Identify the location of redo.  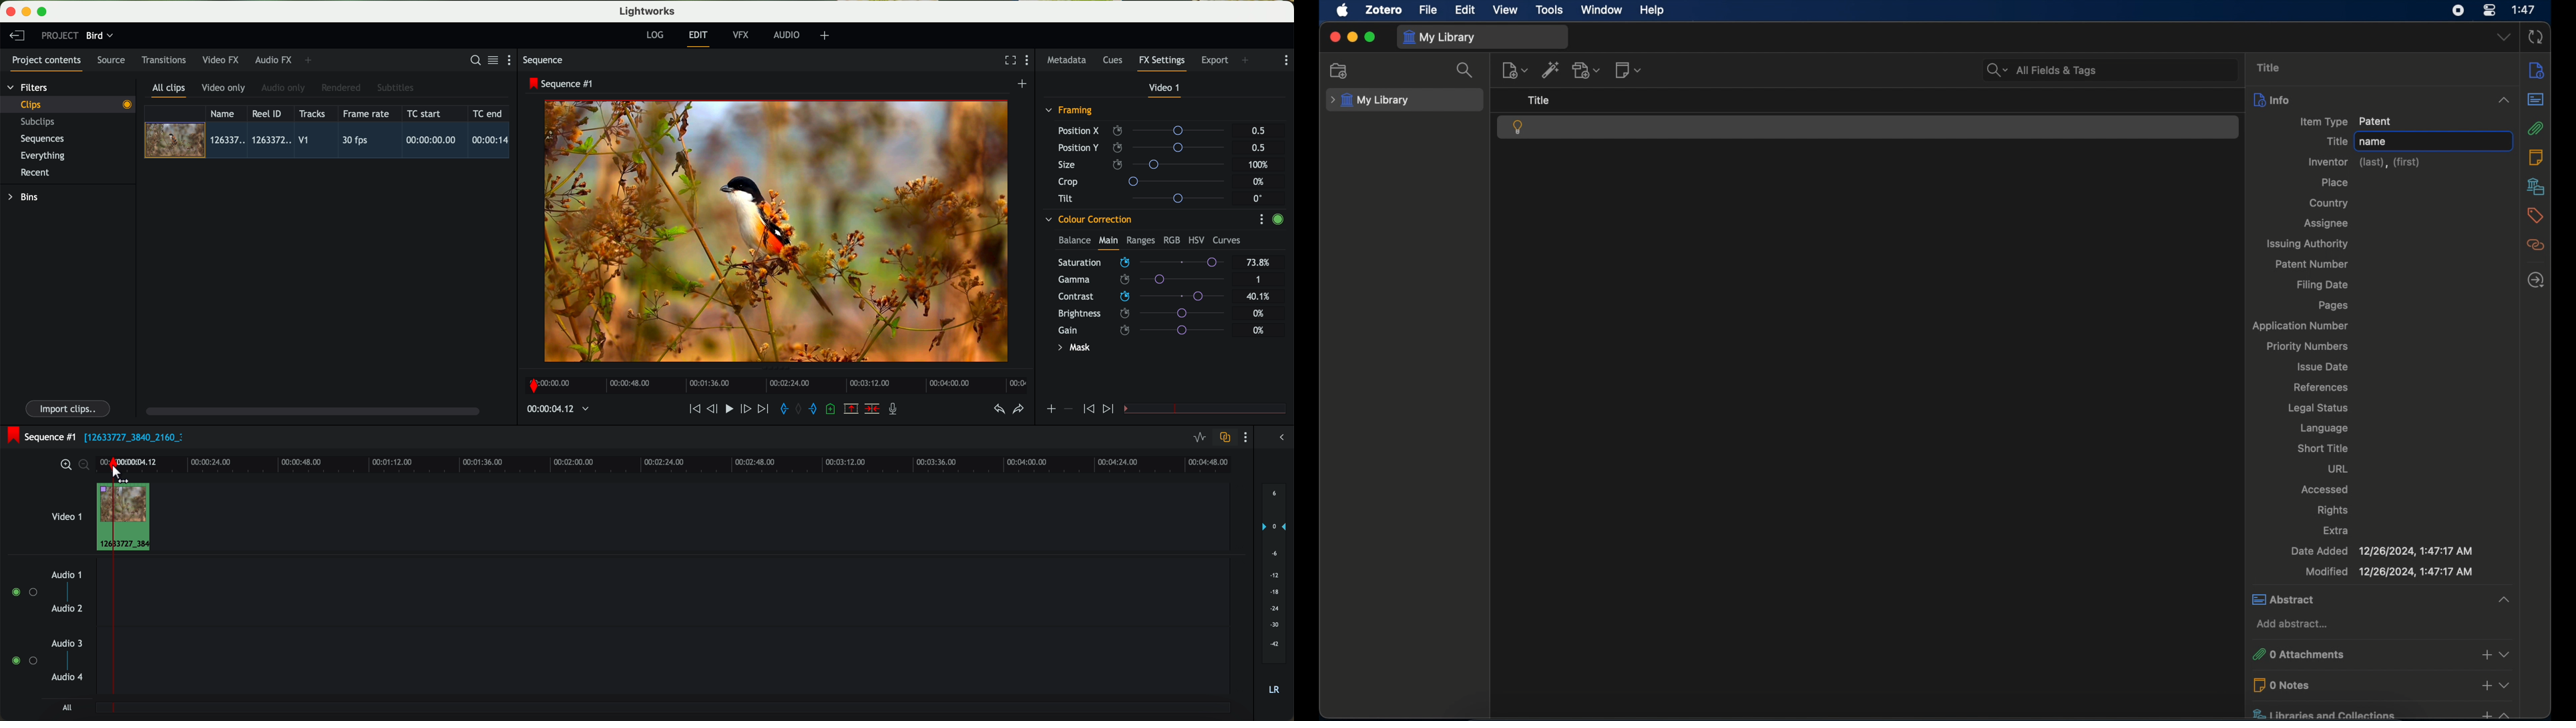
(1019, 410).